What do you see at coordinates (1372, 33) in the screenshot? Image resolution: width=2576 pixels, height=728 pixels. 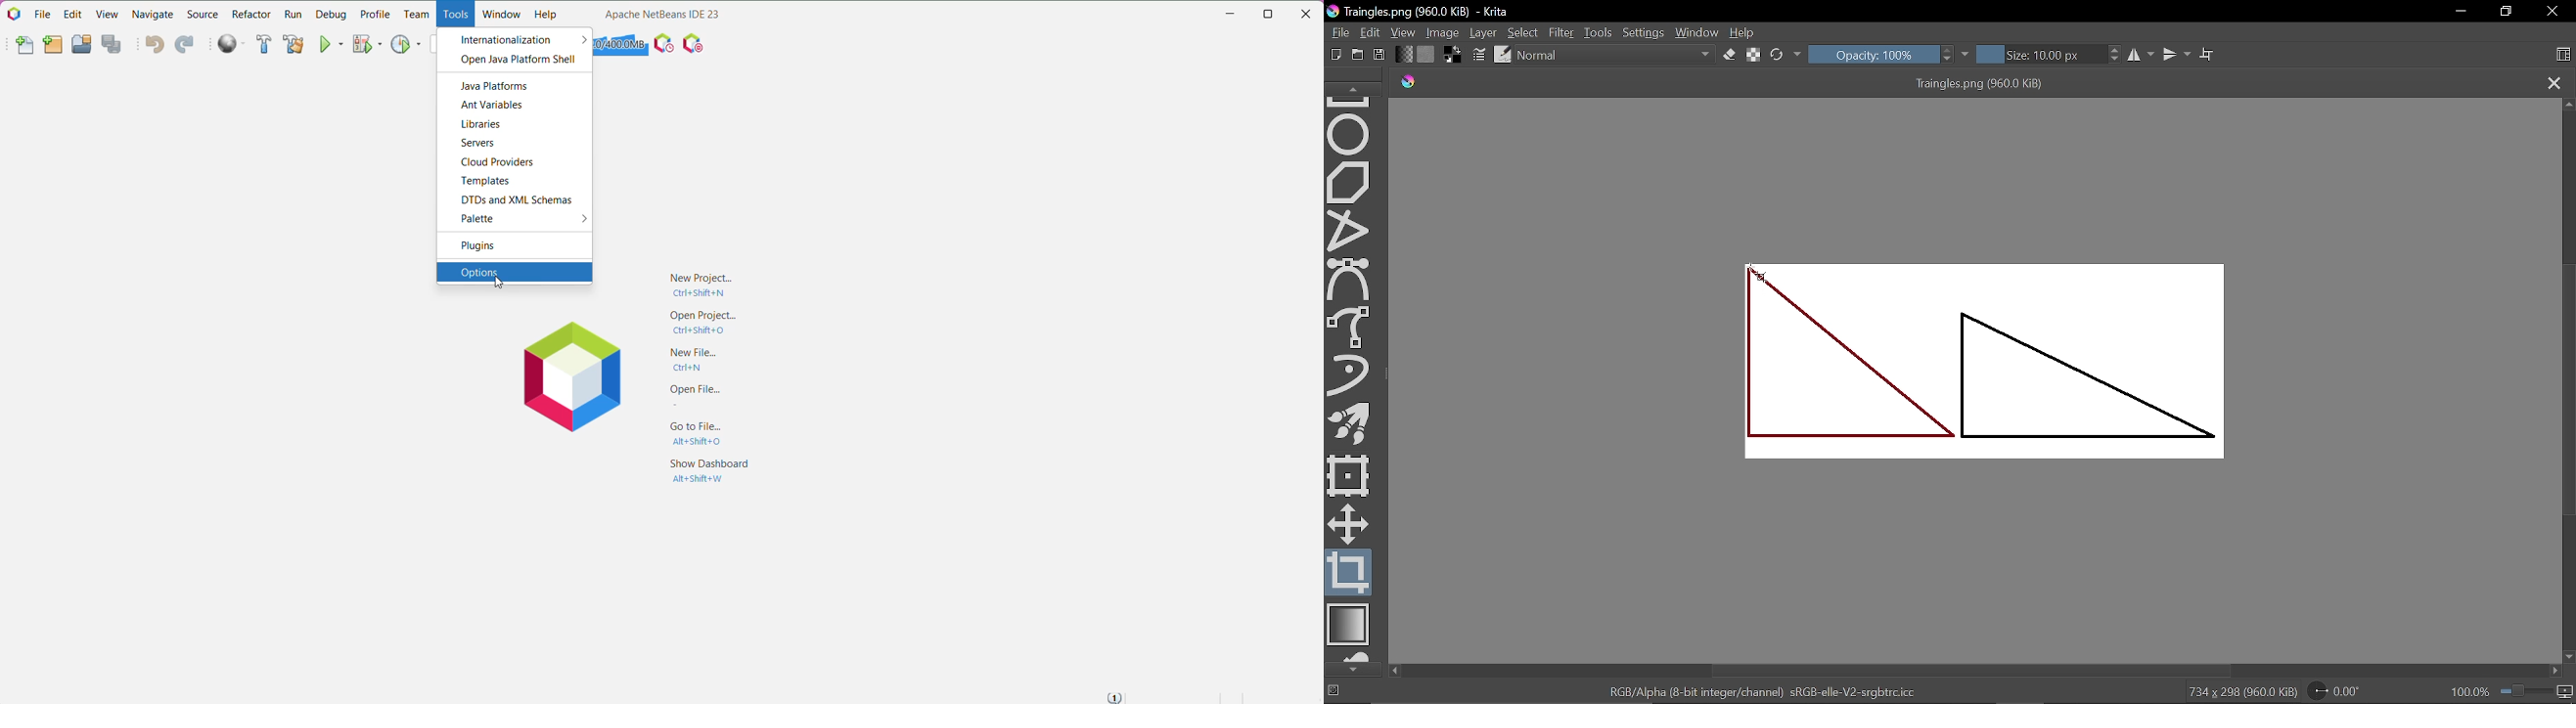 I see `Edit` at bounding box center [1372, 33].